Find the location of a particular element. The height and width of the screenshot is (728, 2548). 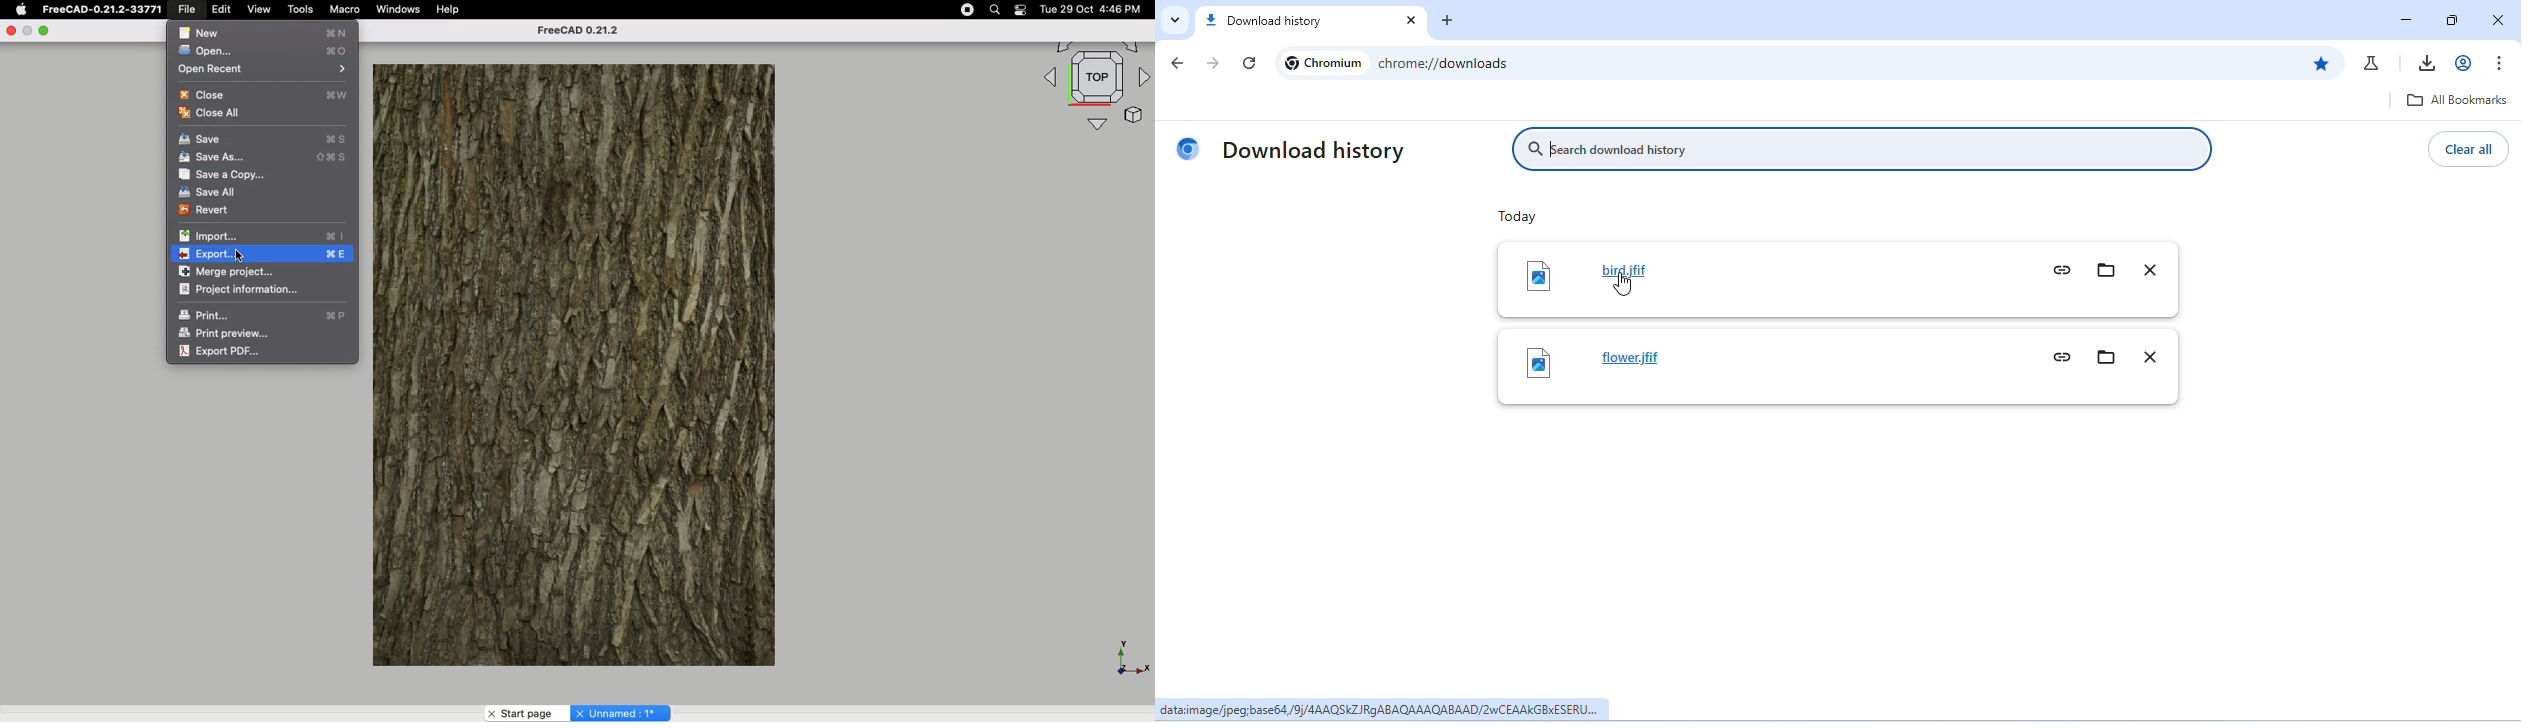

Close all is located at coordinates (213, 115).